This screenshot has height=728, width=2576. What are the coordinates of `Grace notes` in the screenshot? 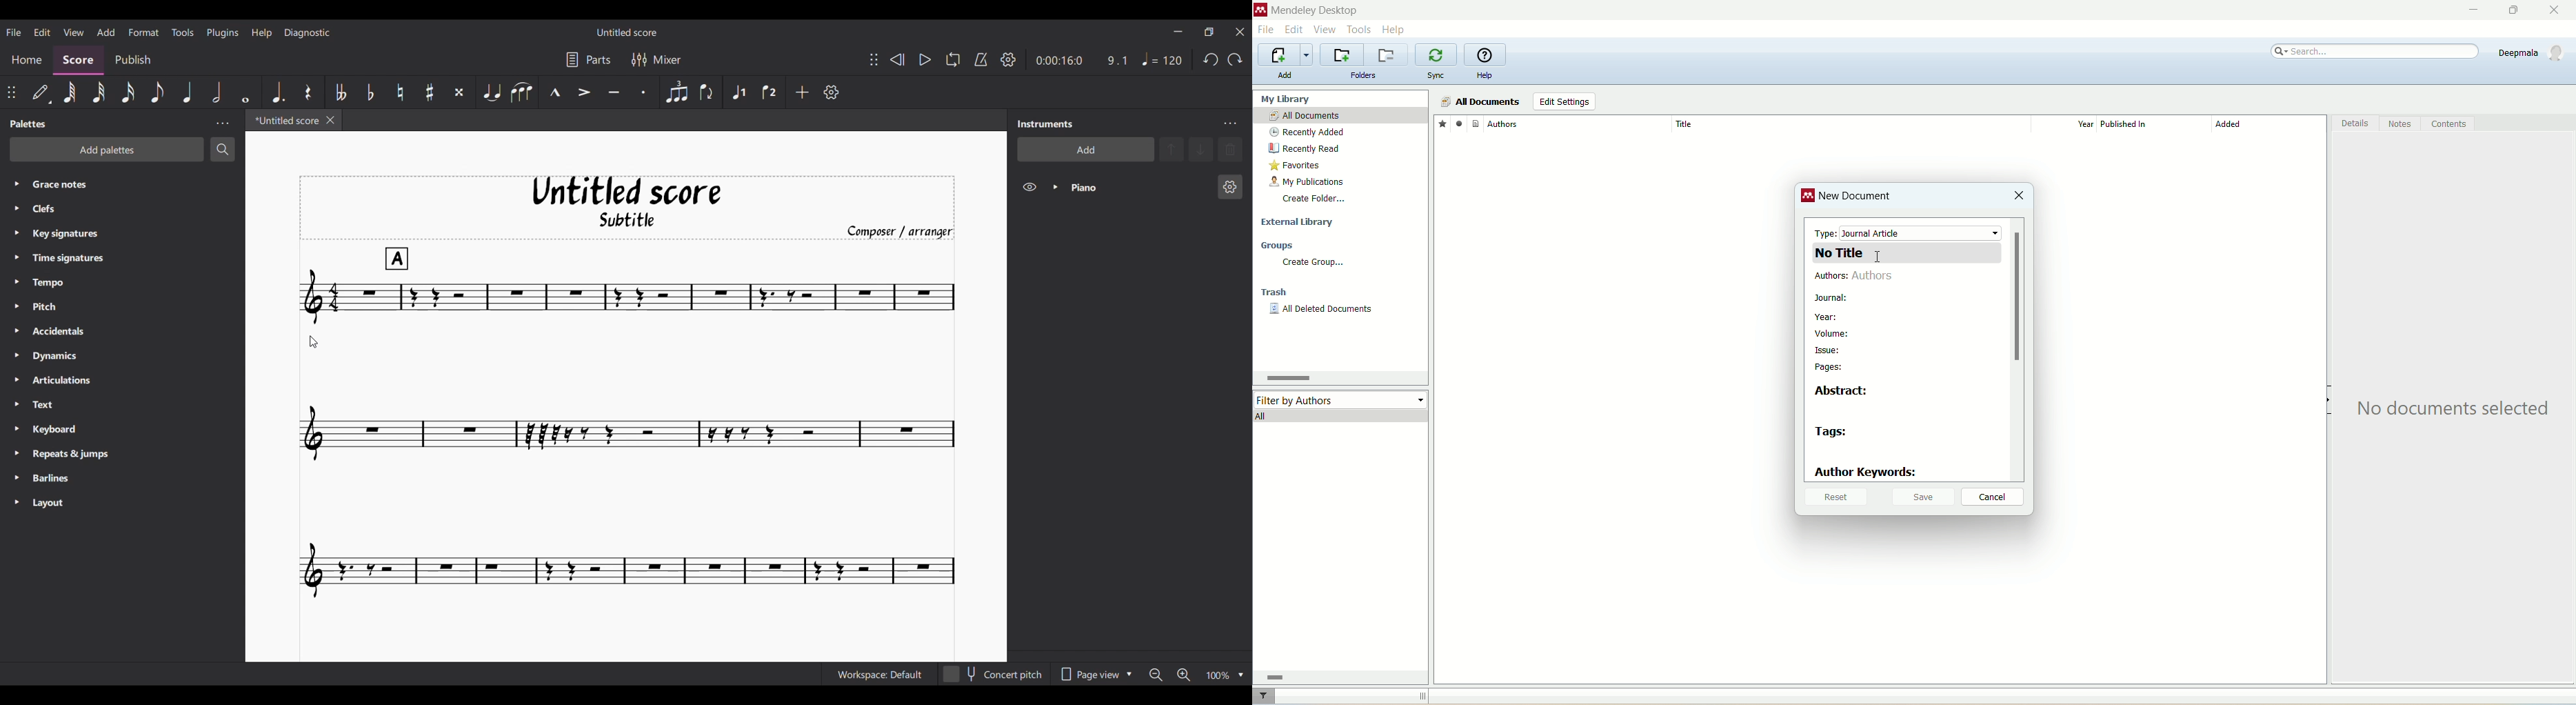 It's located at (132, 183).